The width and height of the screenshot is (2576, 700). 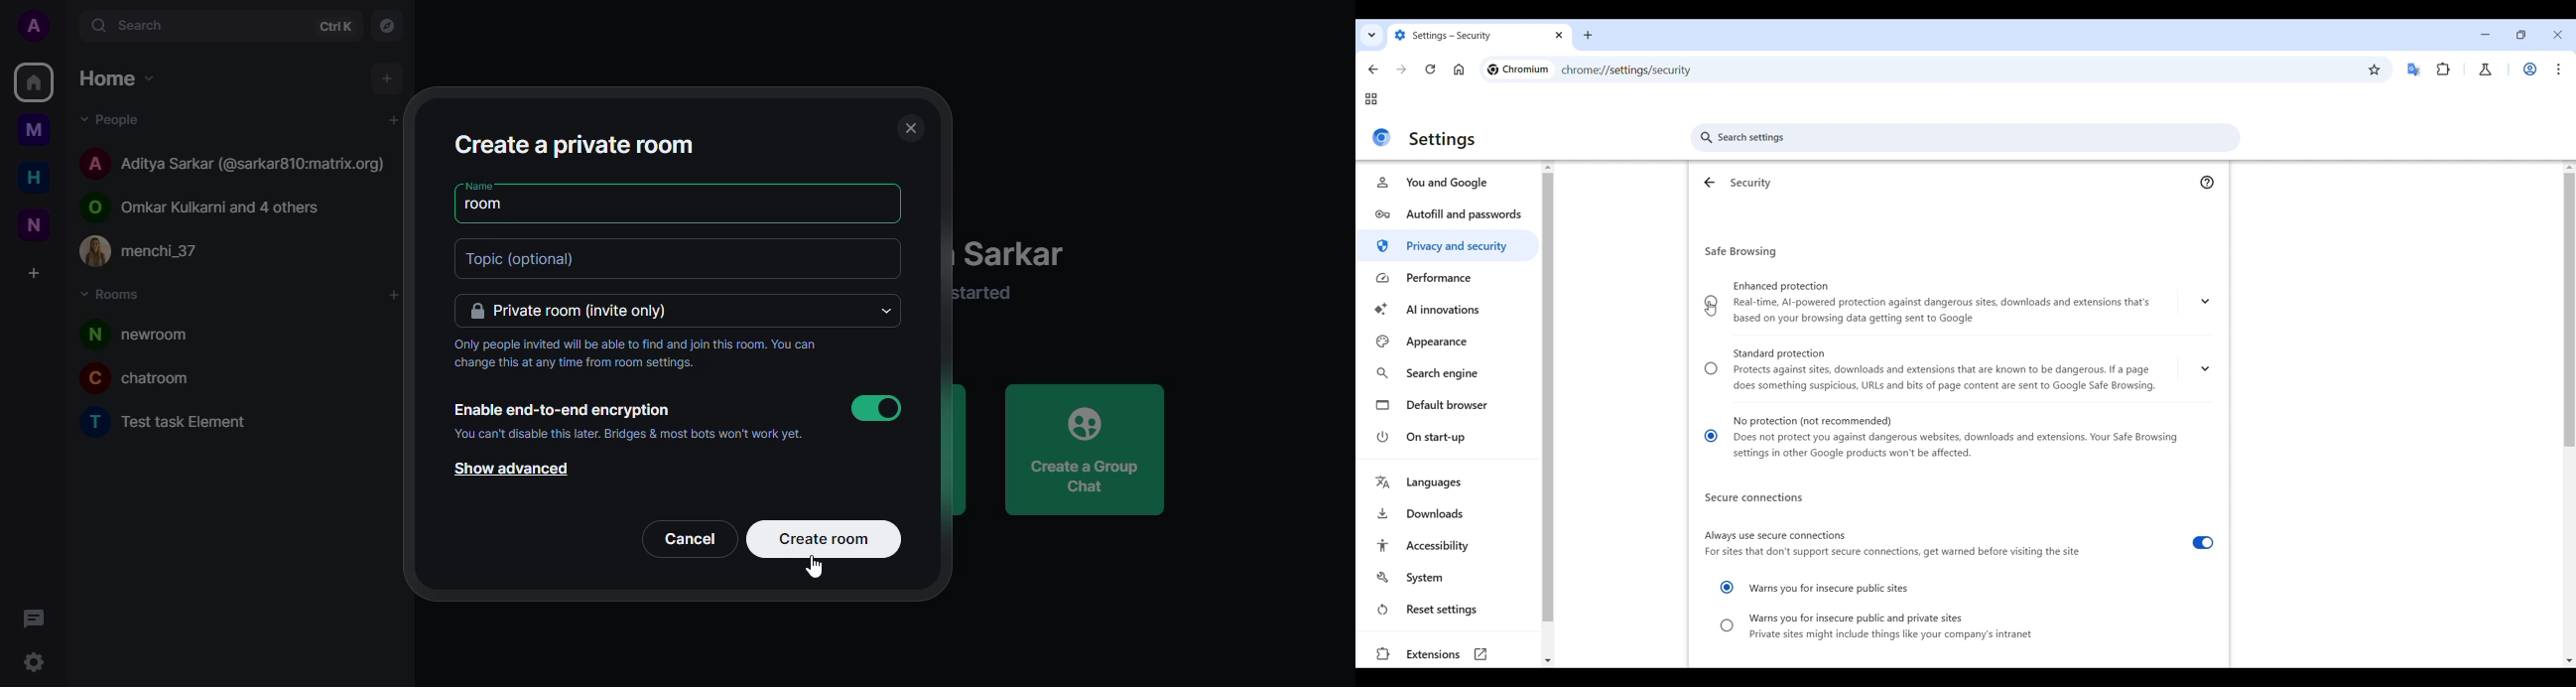 I want to click on settings, so click(x=1443, y=140).